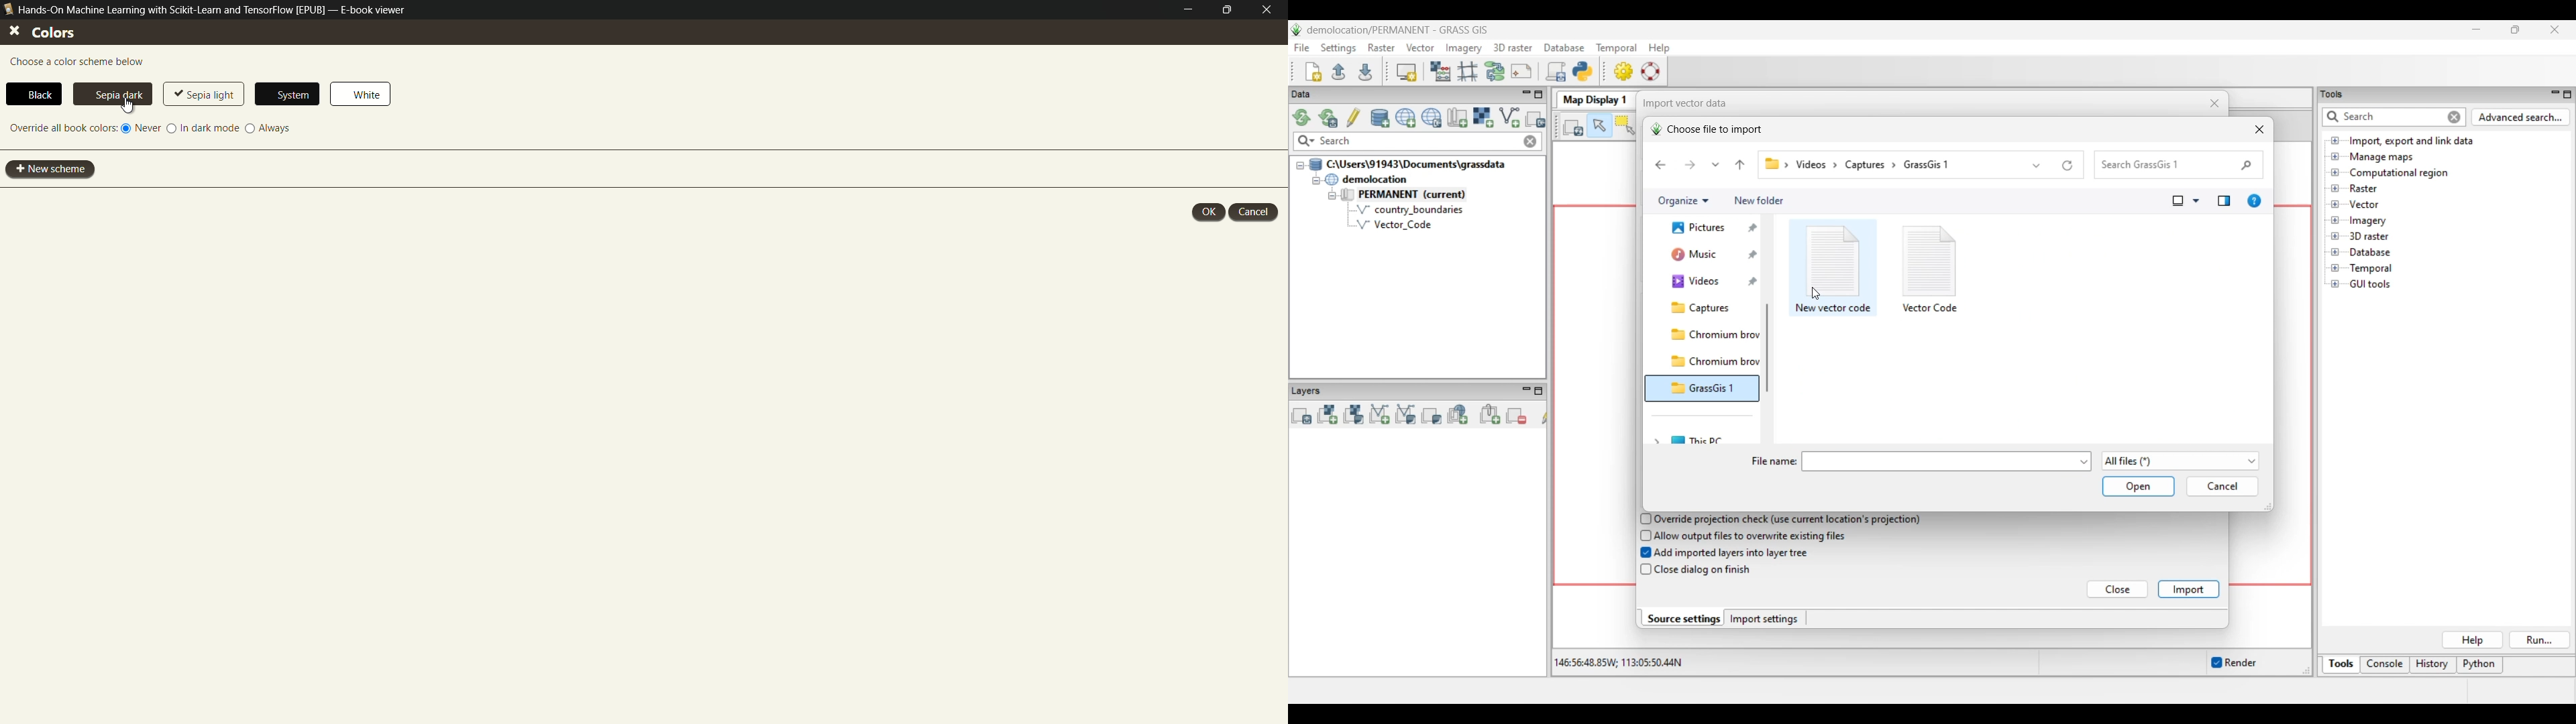 The image size is (2576, 728). I want to click on cancel, so click(1254, 213).